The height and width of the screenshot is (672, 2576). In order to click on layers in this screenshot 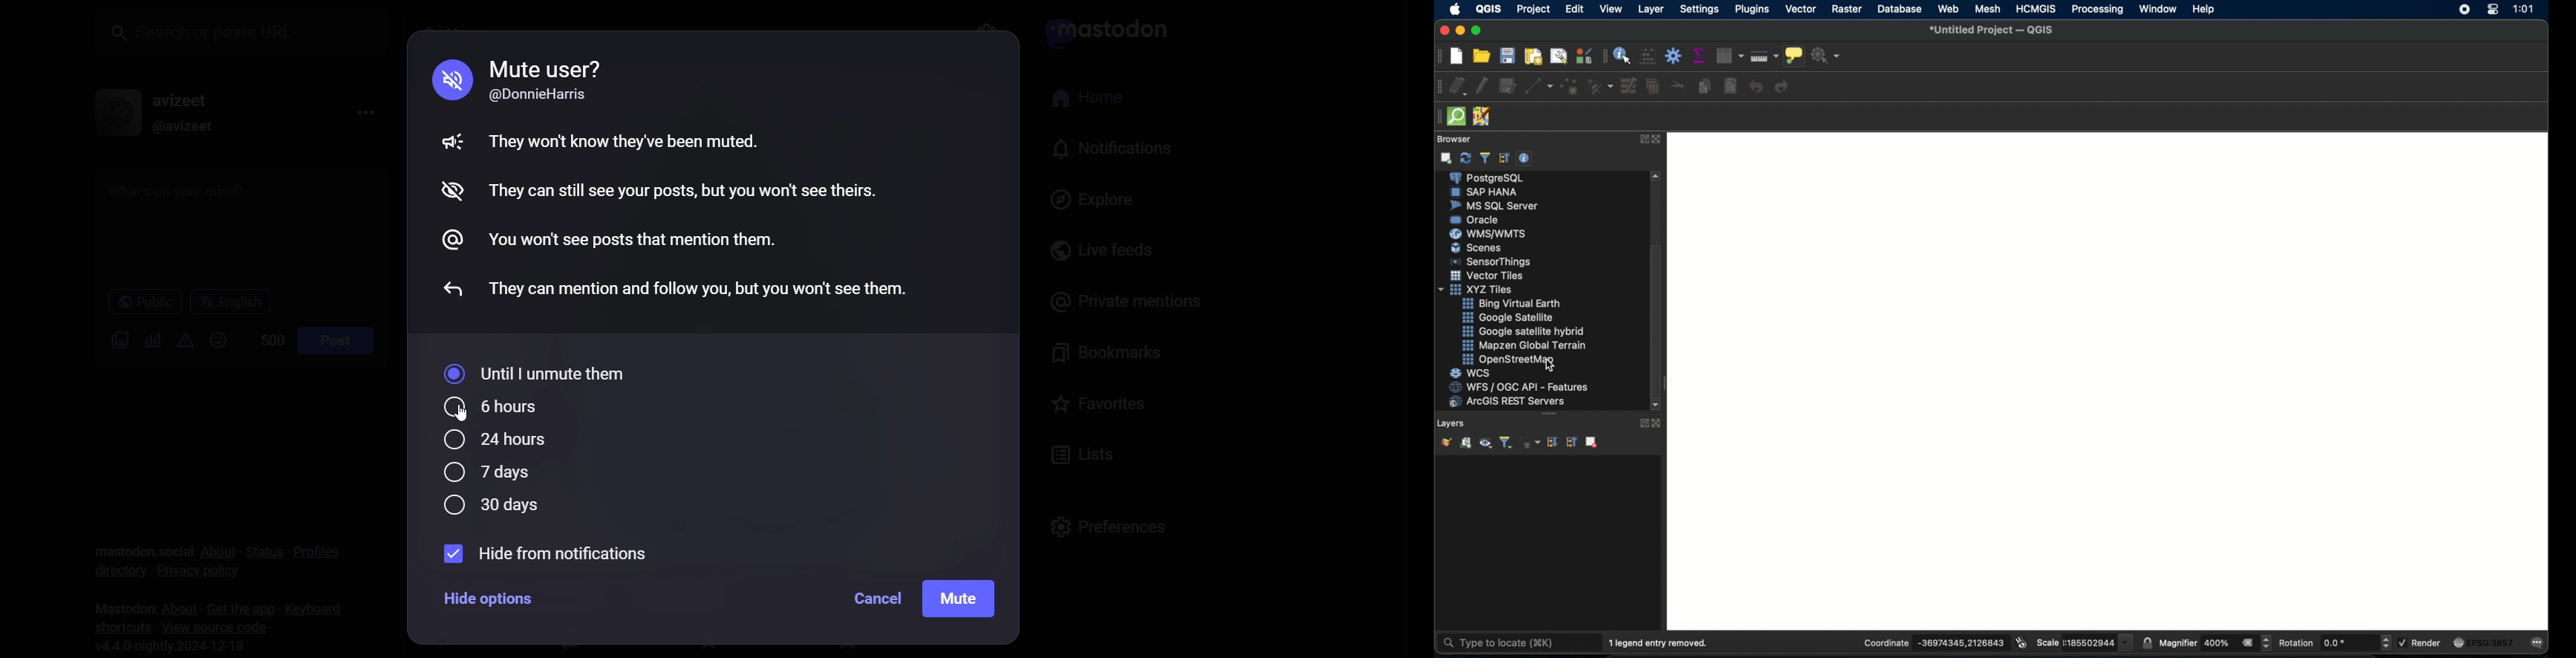, I will do `click(1452, 423)`.